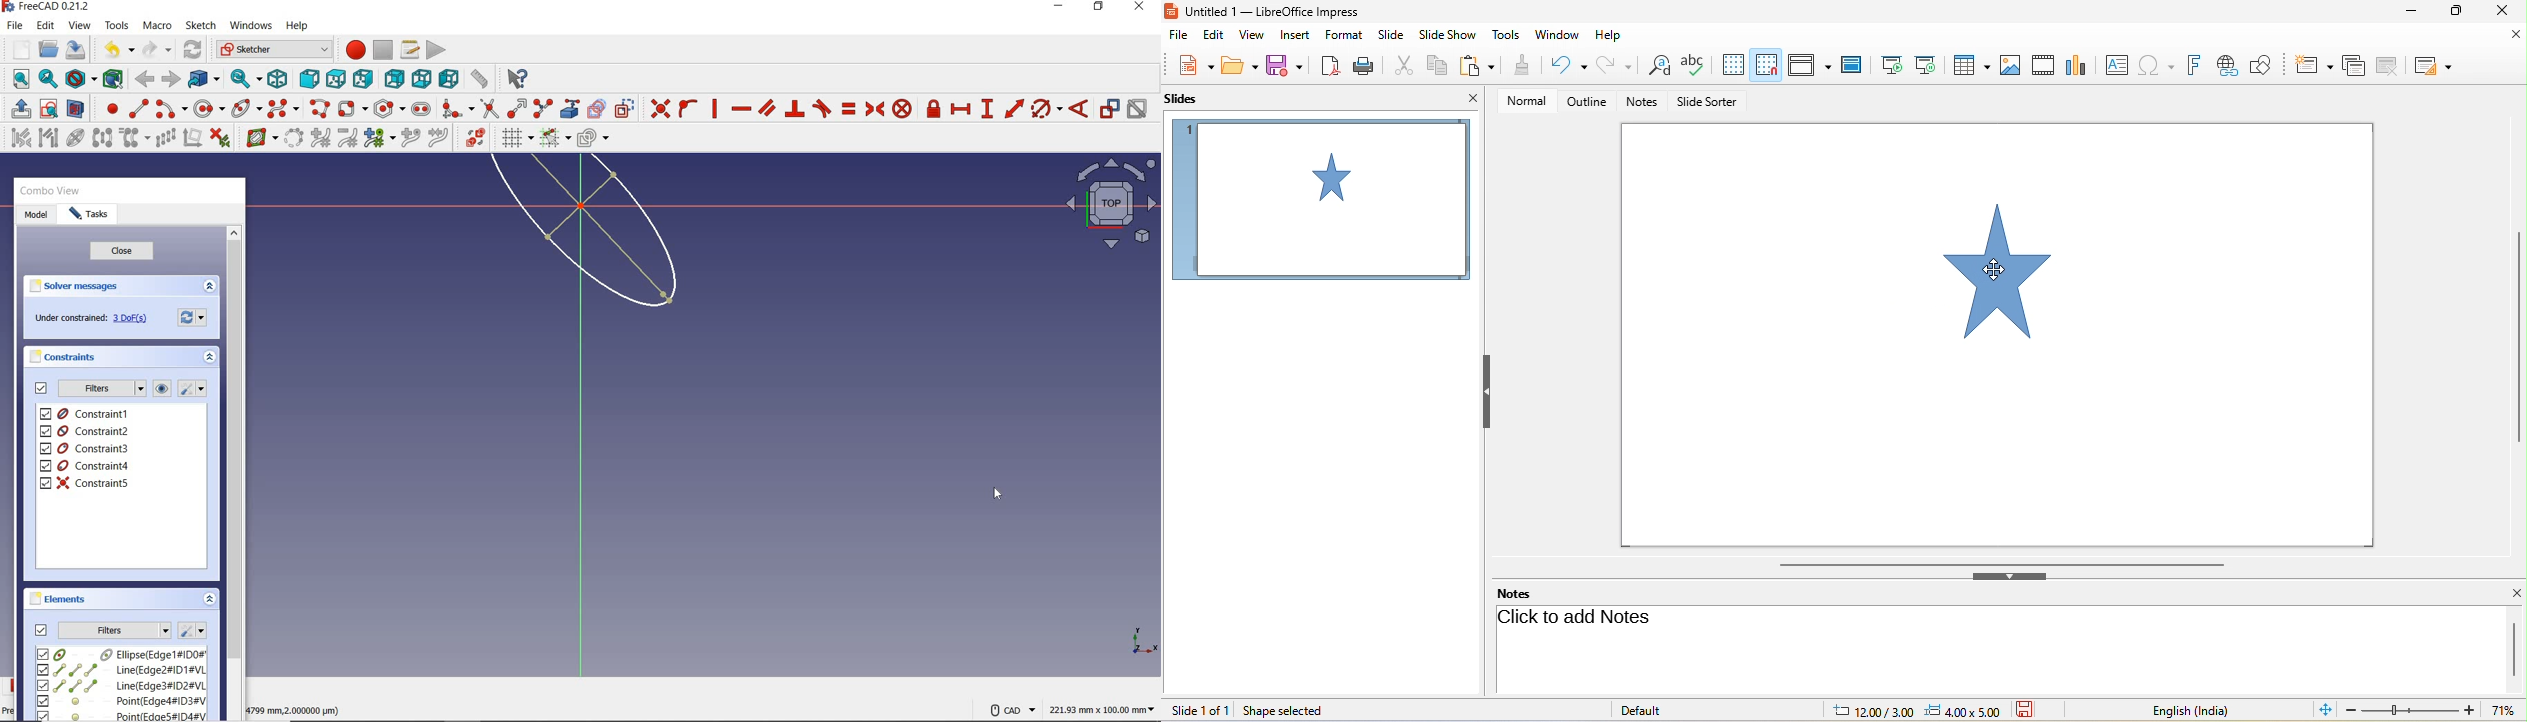  Describe the element at coordinates (560, 241) in the screenshot. I see `sketch panned up` at that location.